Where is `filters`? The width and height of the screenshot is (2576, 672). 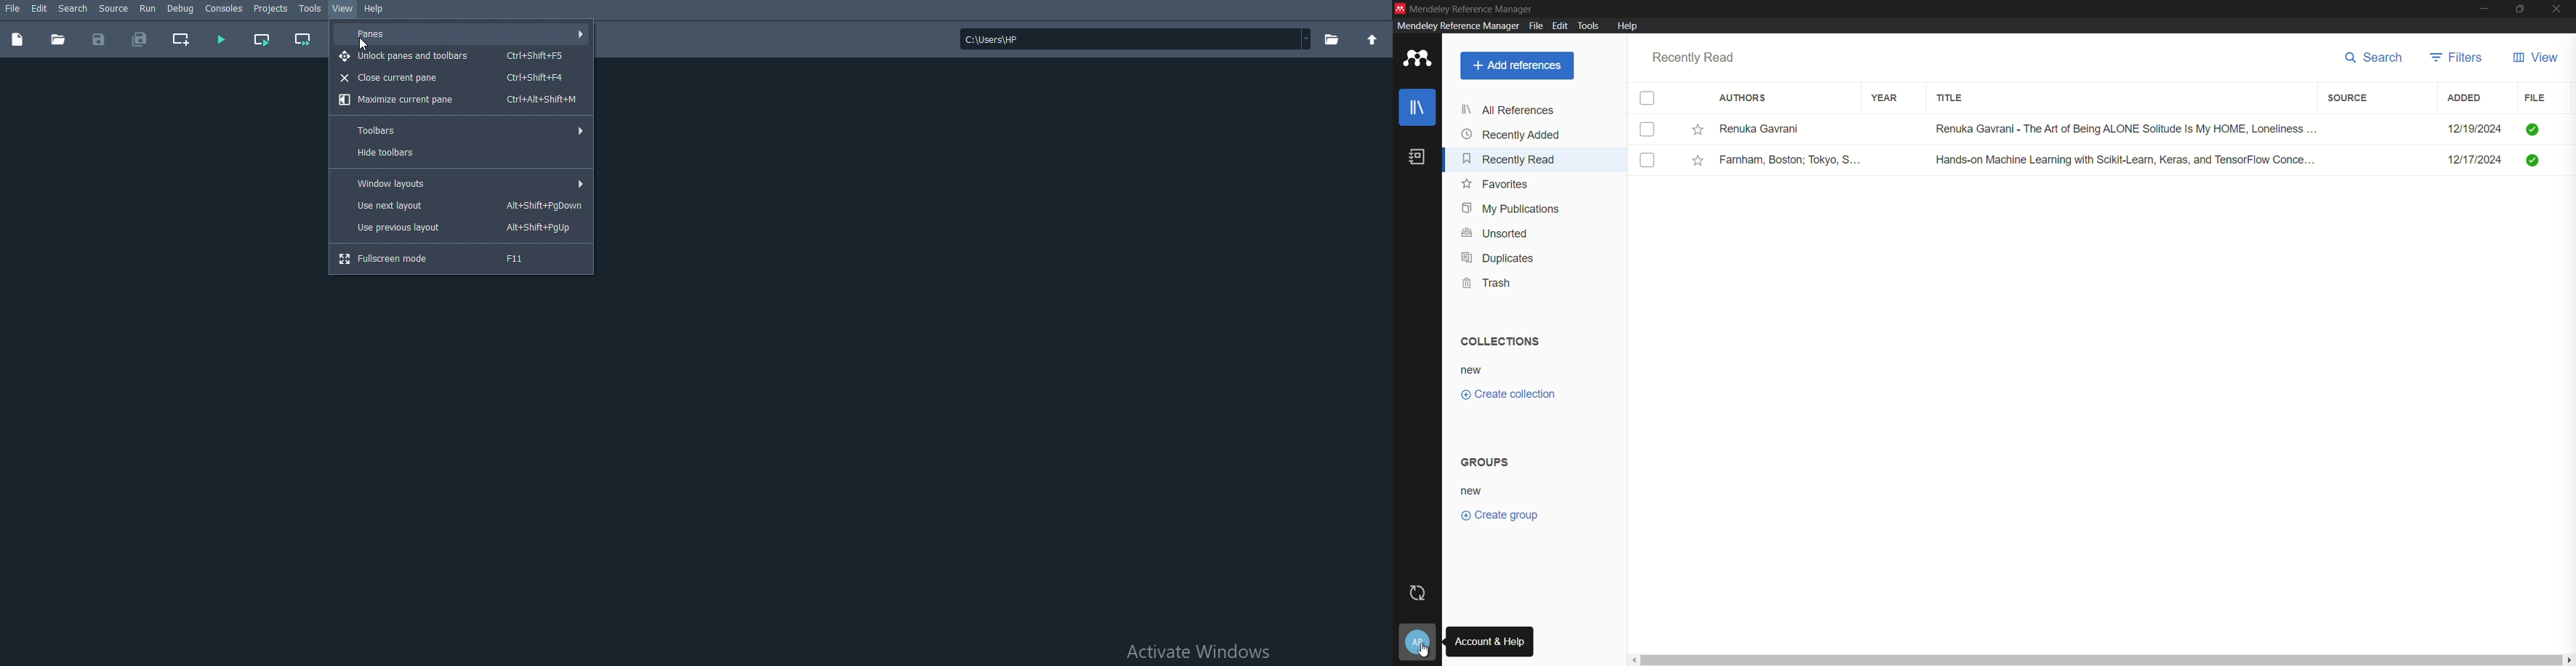
filters is located at coordinates (2348, 99).